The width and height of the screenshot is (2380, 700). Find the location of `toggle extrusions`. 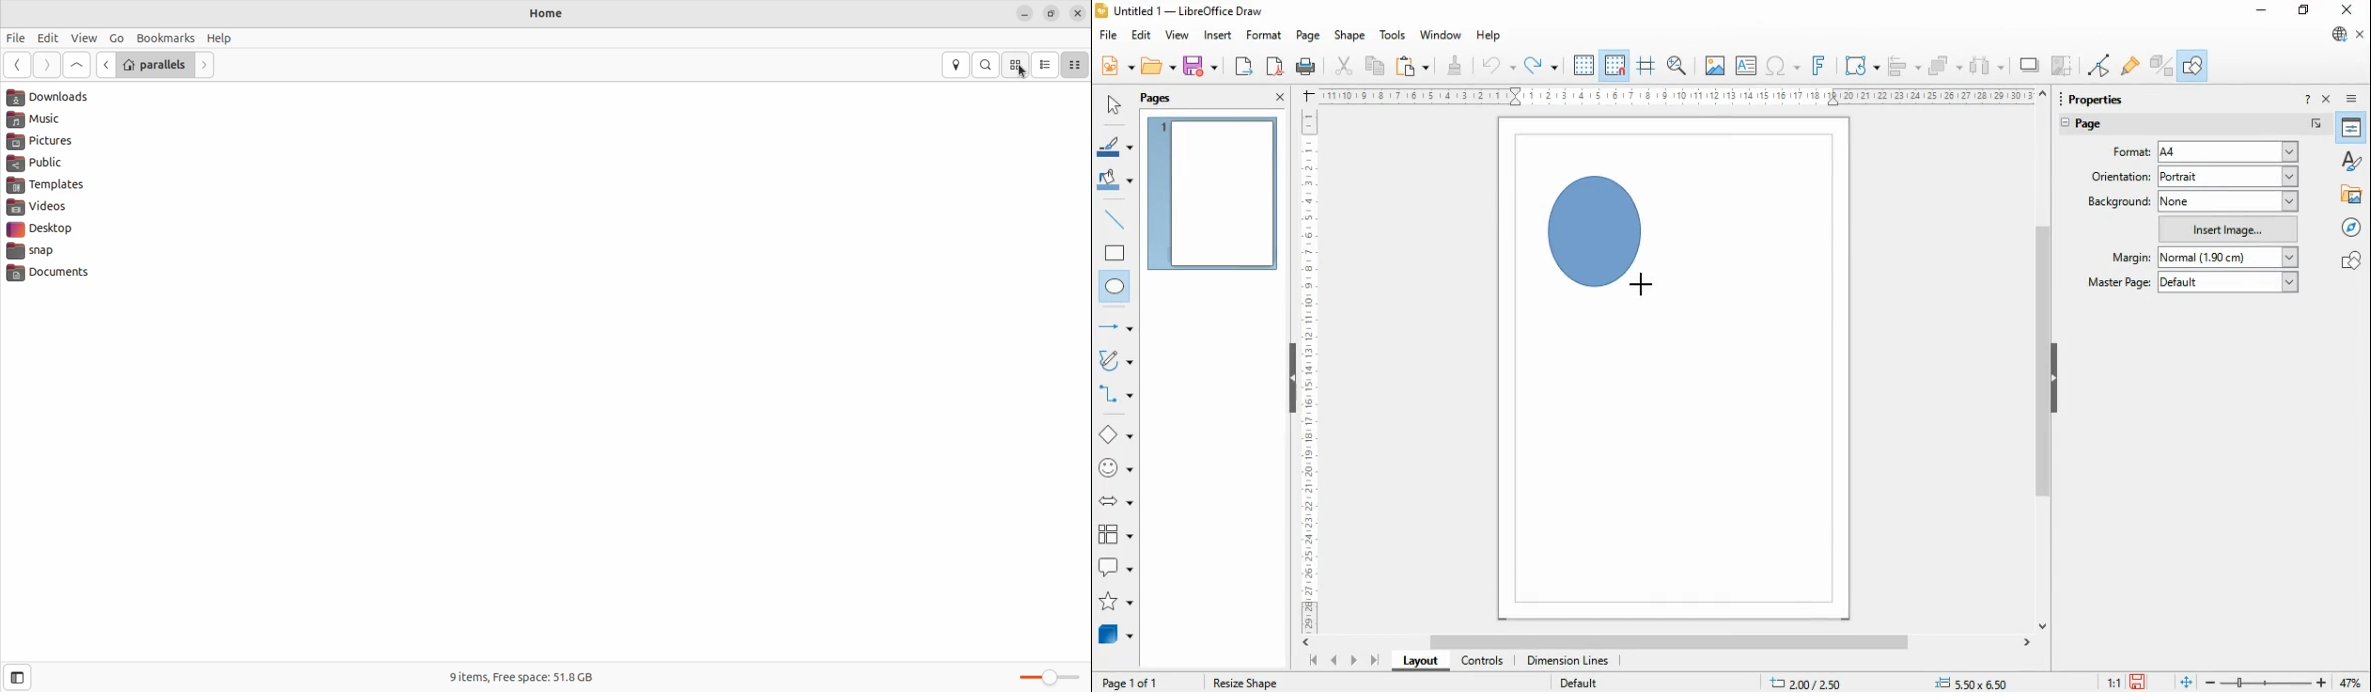

toggle extrusions is located at coordinates (2161, 65).